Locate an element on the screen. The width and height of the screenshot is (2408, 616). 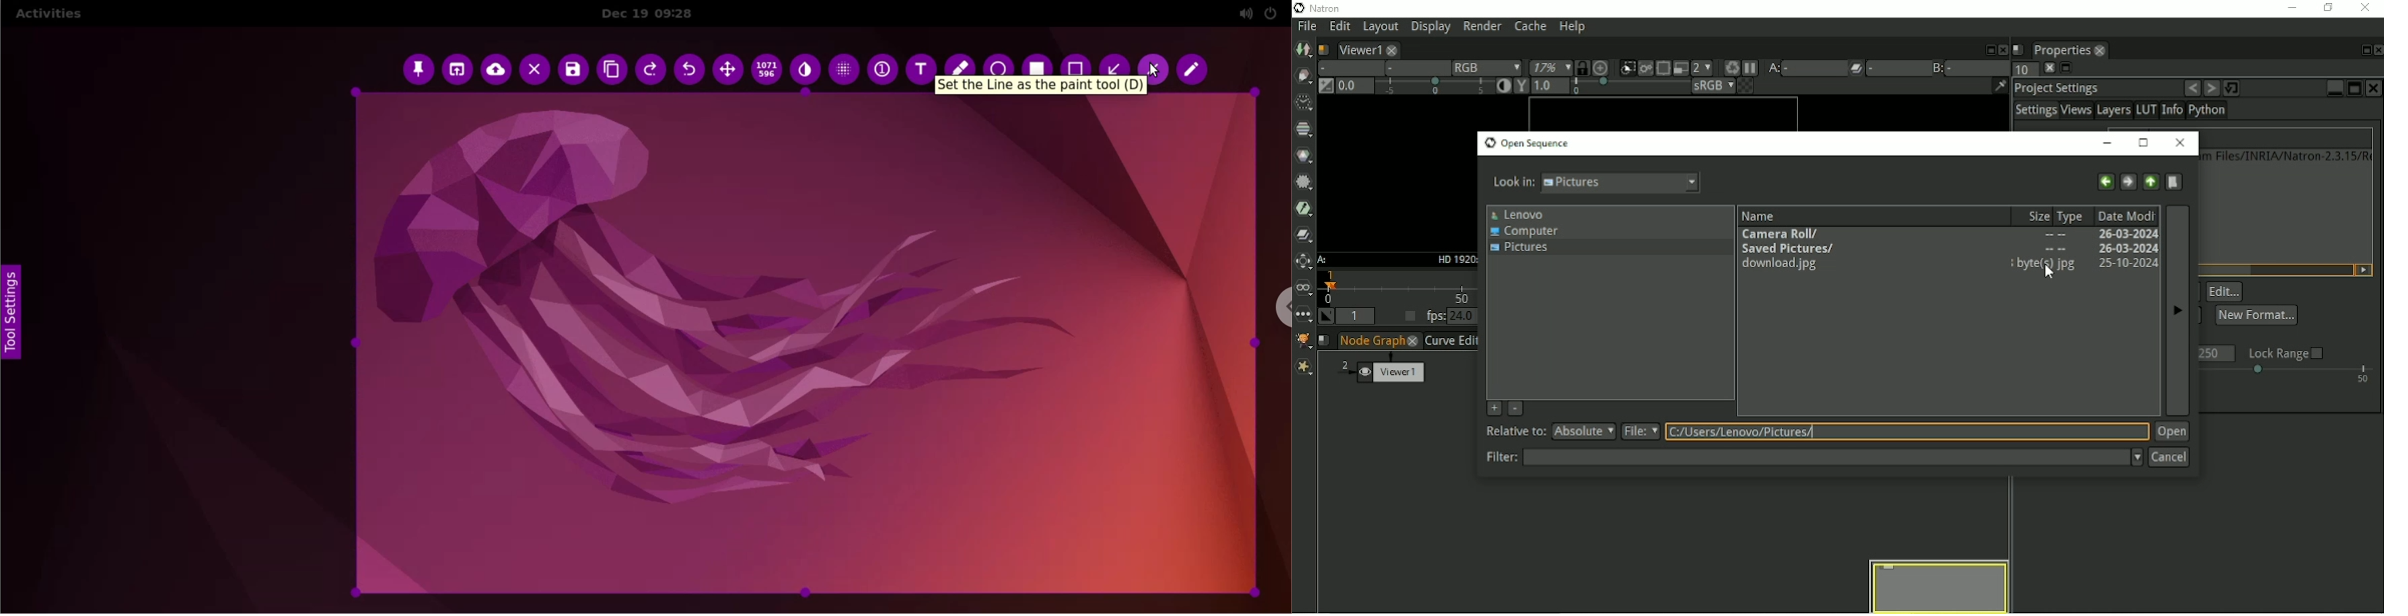
Script name is located at coordinates (1325, 341).